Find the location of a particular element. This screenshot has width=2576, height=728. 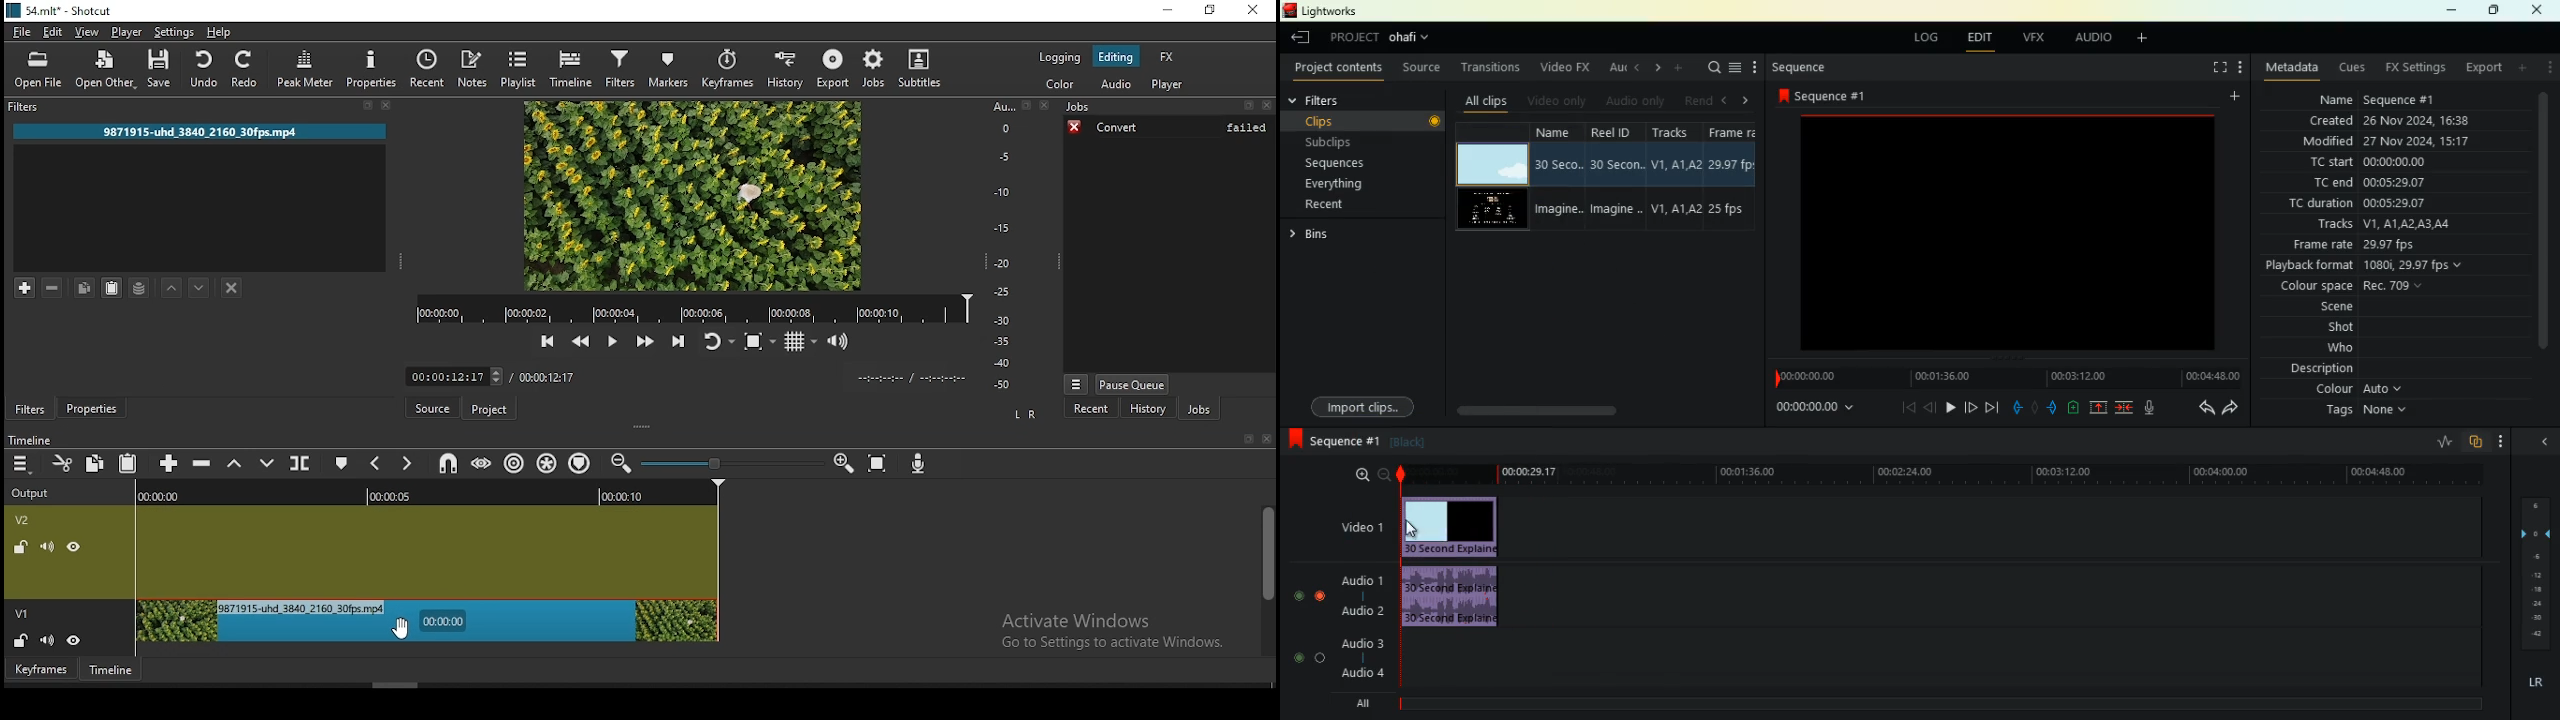

scale is located at coordinates (1004, 245).